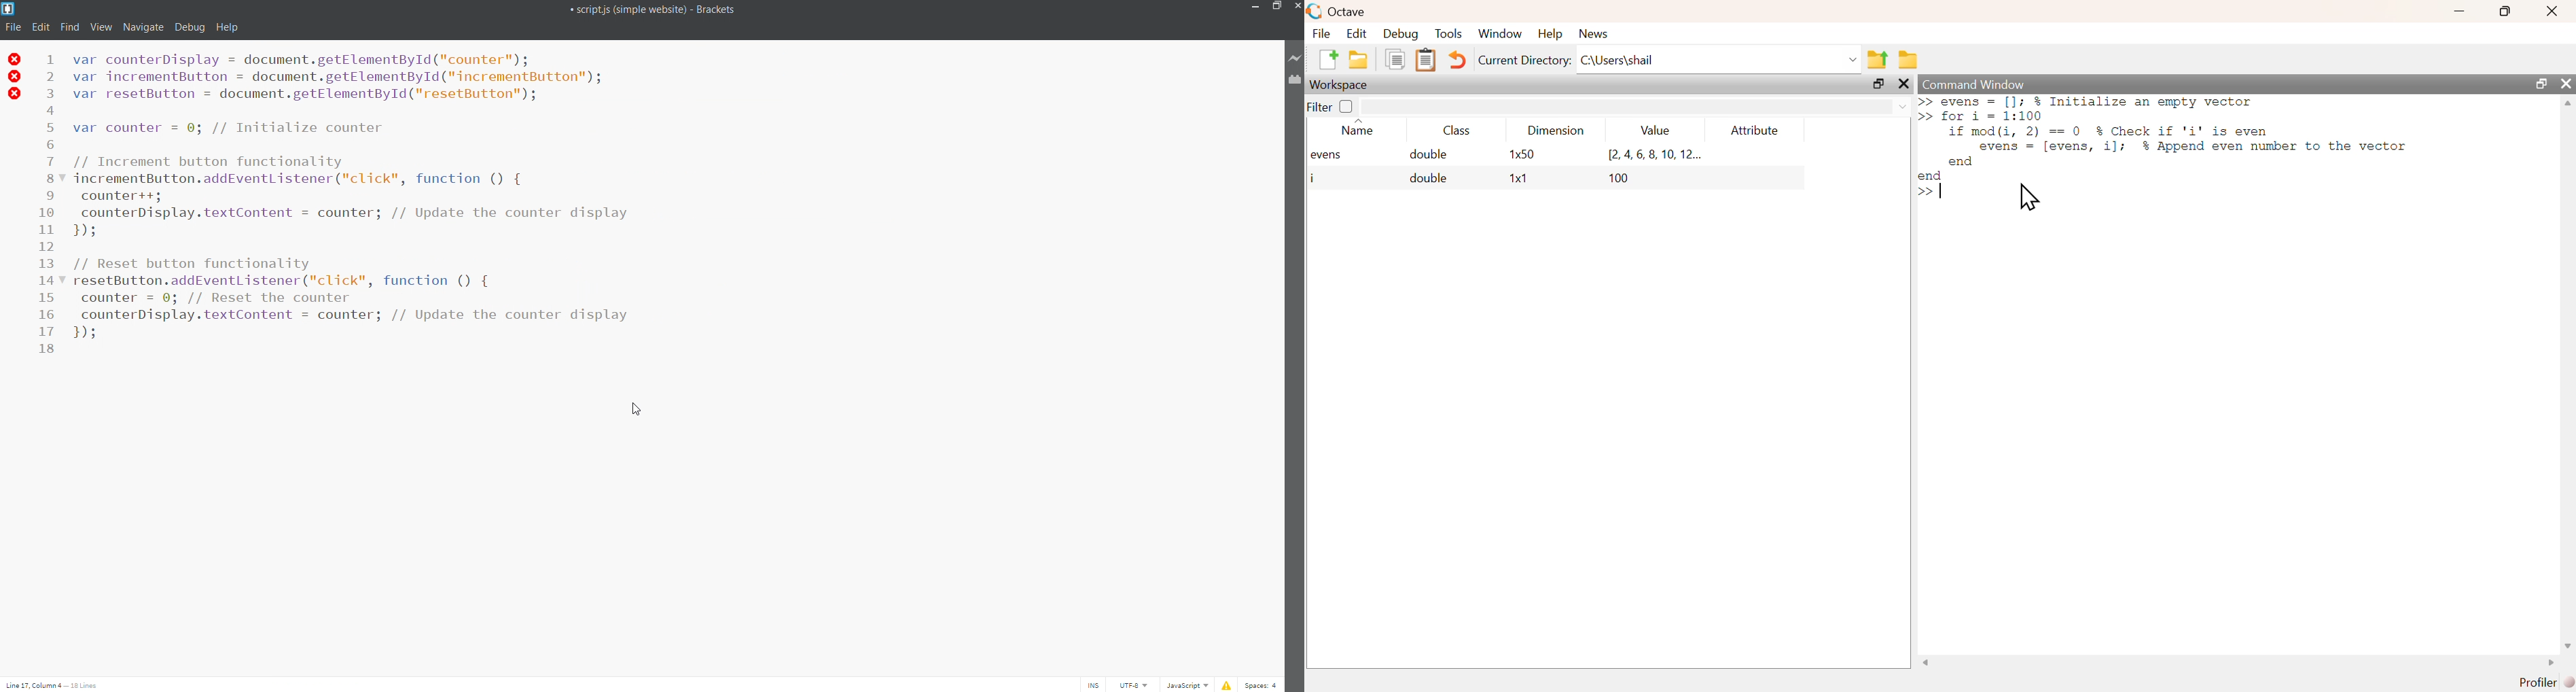 This screenshot has width=2576, height=700. I want to click on double, so click(1432, 155).